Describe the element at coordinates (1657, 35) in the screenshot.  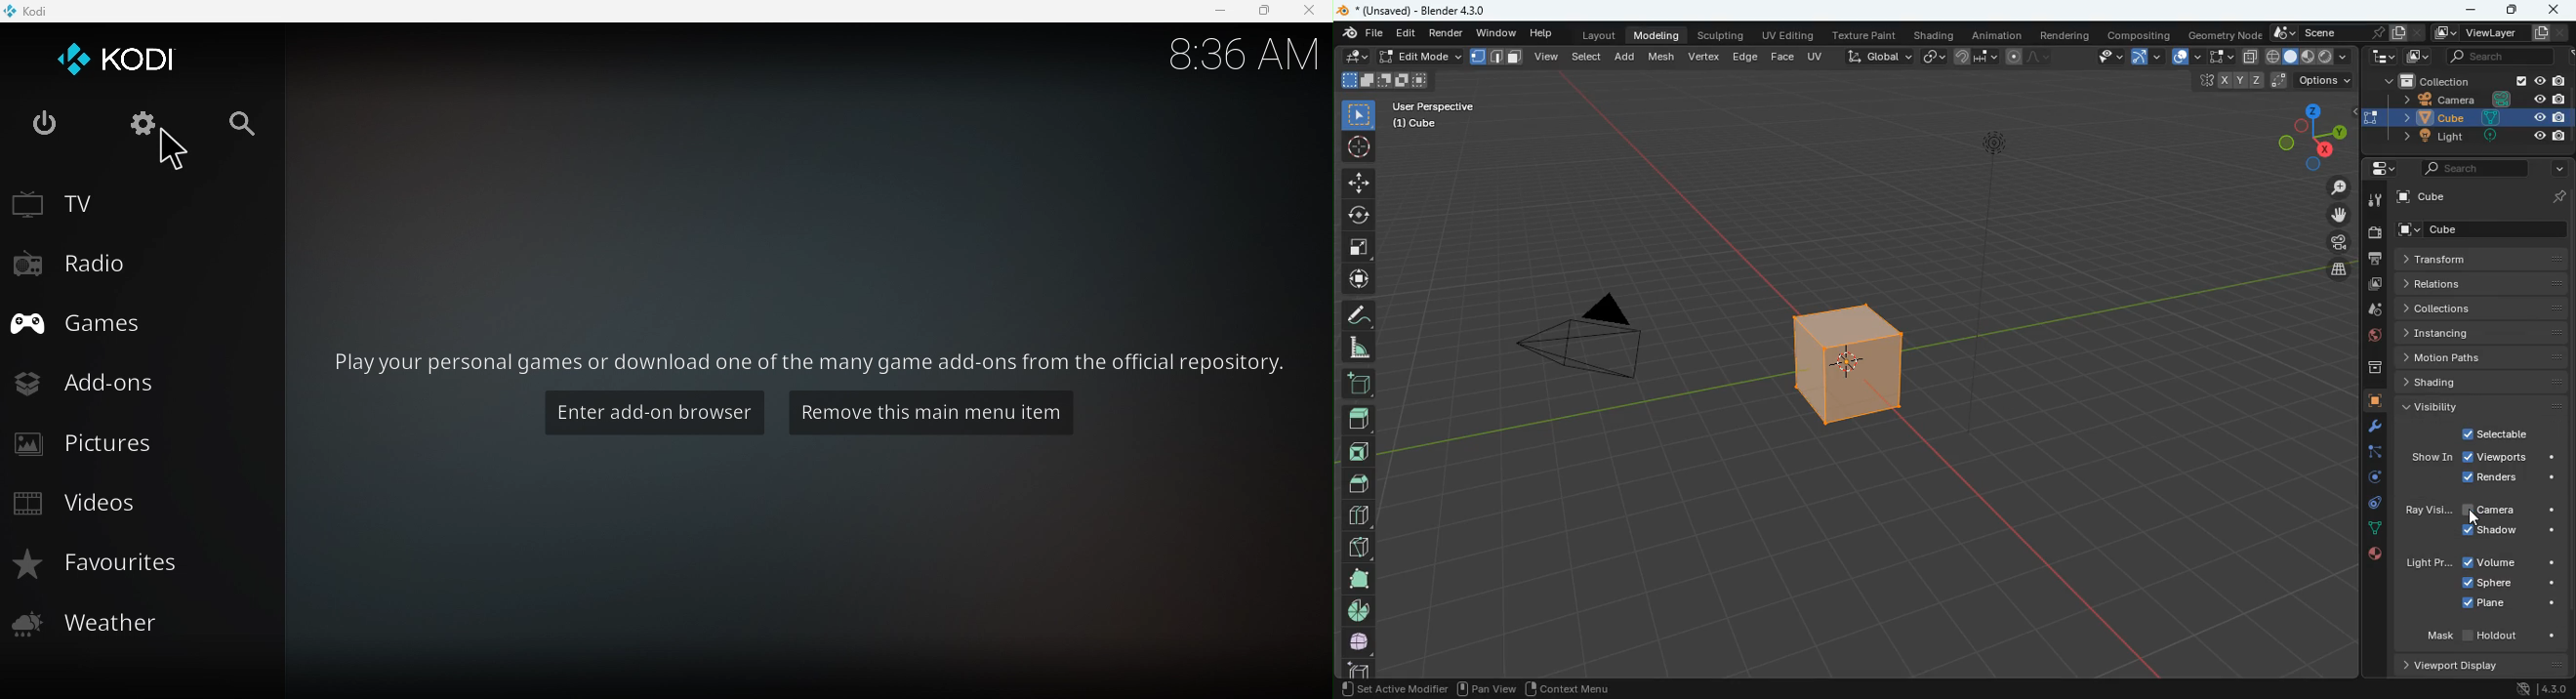
I see `modeling` at that location.